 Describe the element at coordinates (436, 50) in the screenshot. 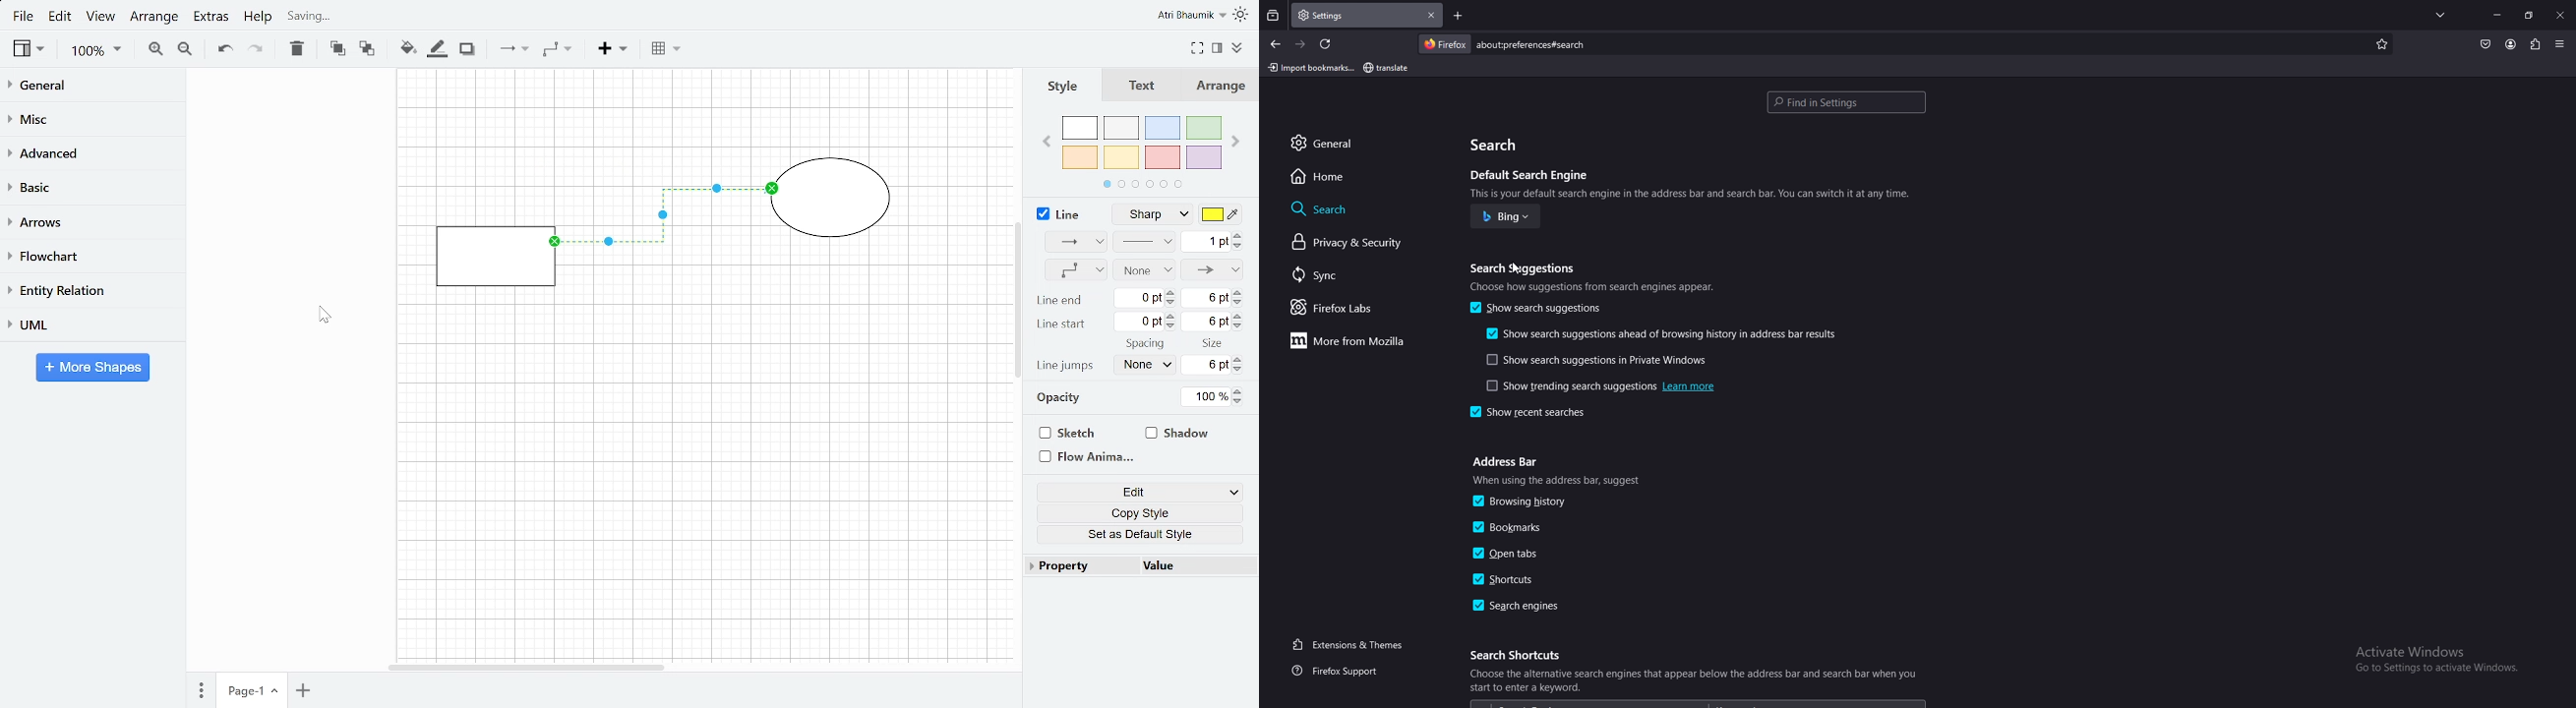

I see `Fill line` at that location.